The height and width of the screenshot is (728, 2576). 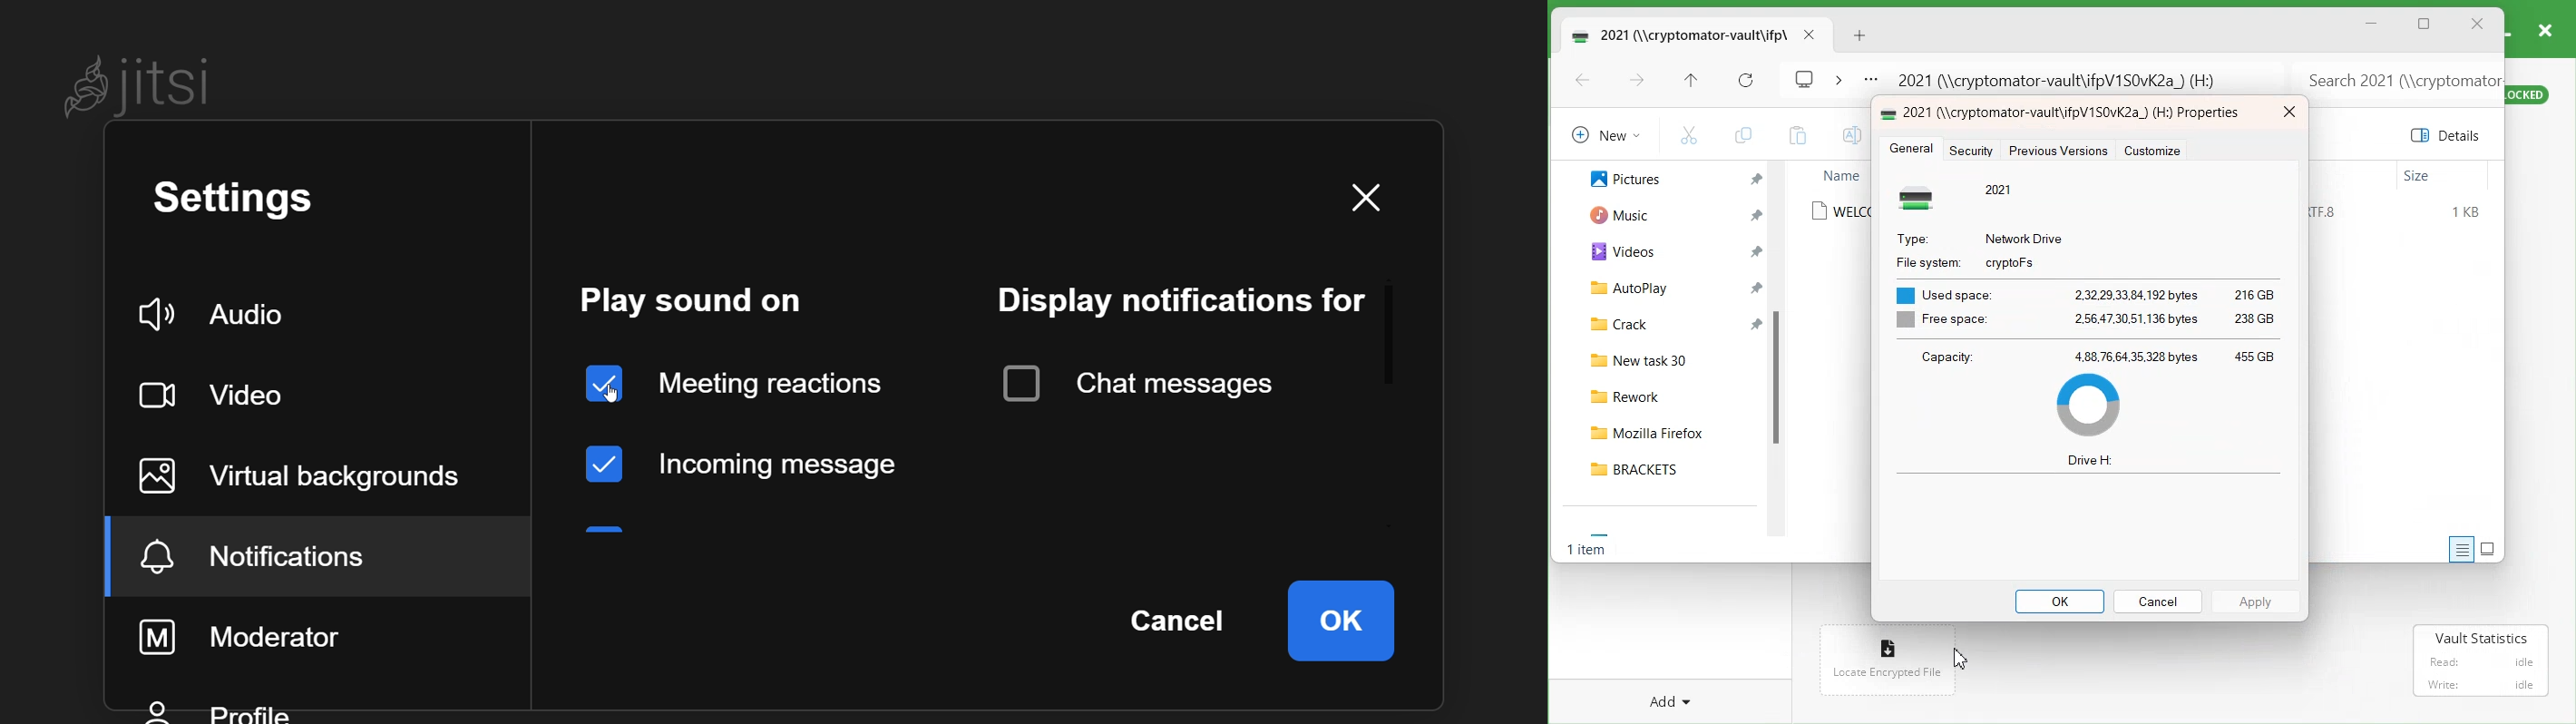 I want to click on Vault Folder, so click(x=1676, y=34).